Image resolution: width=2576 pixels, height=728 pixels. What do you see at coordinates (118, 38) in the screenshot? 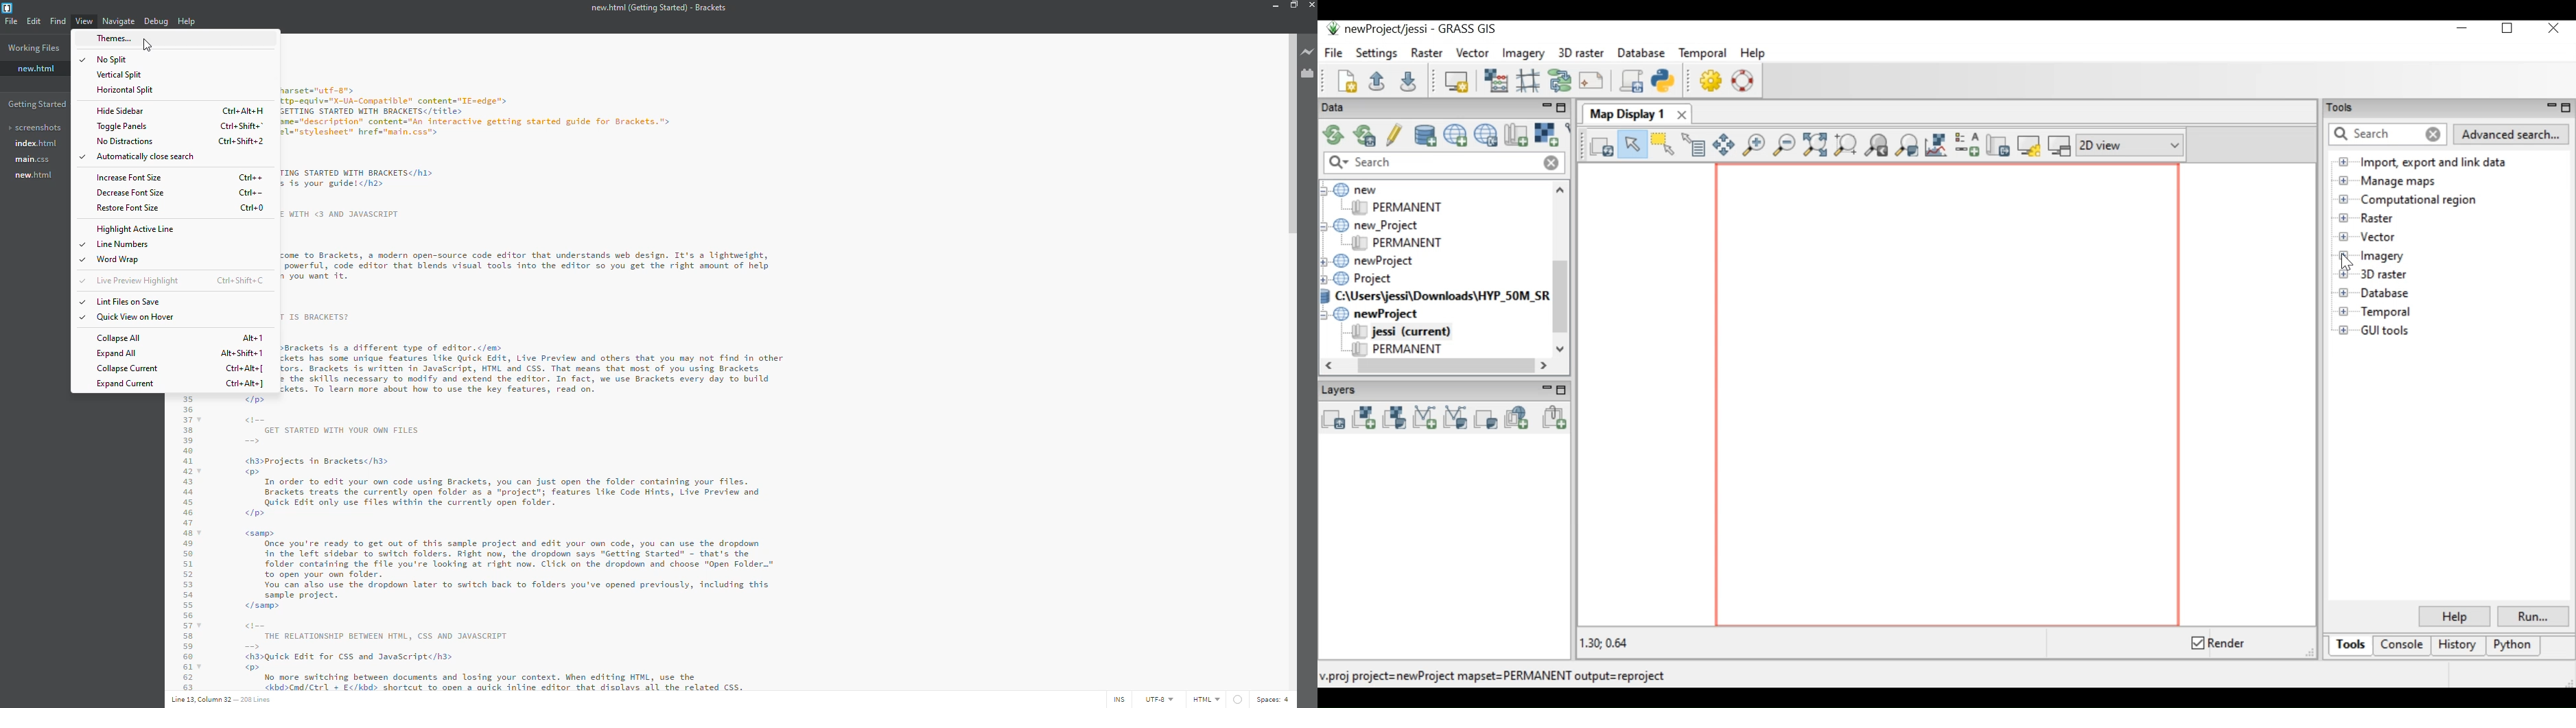
I see `themes` at bounding box center [118, 38].